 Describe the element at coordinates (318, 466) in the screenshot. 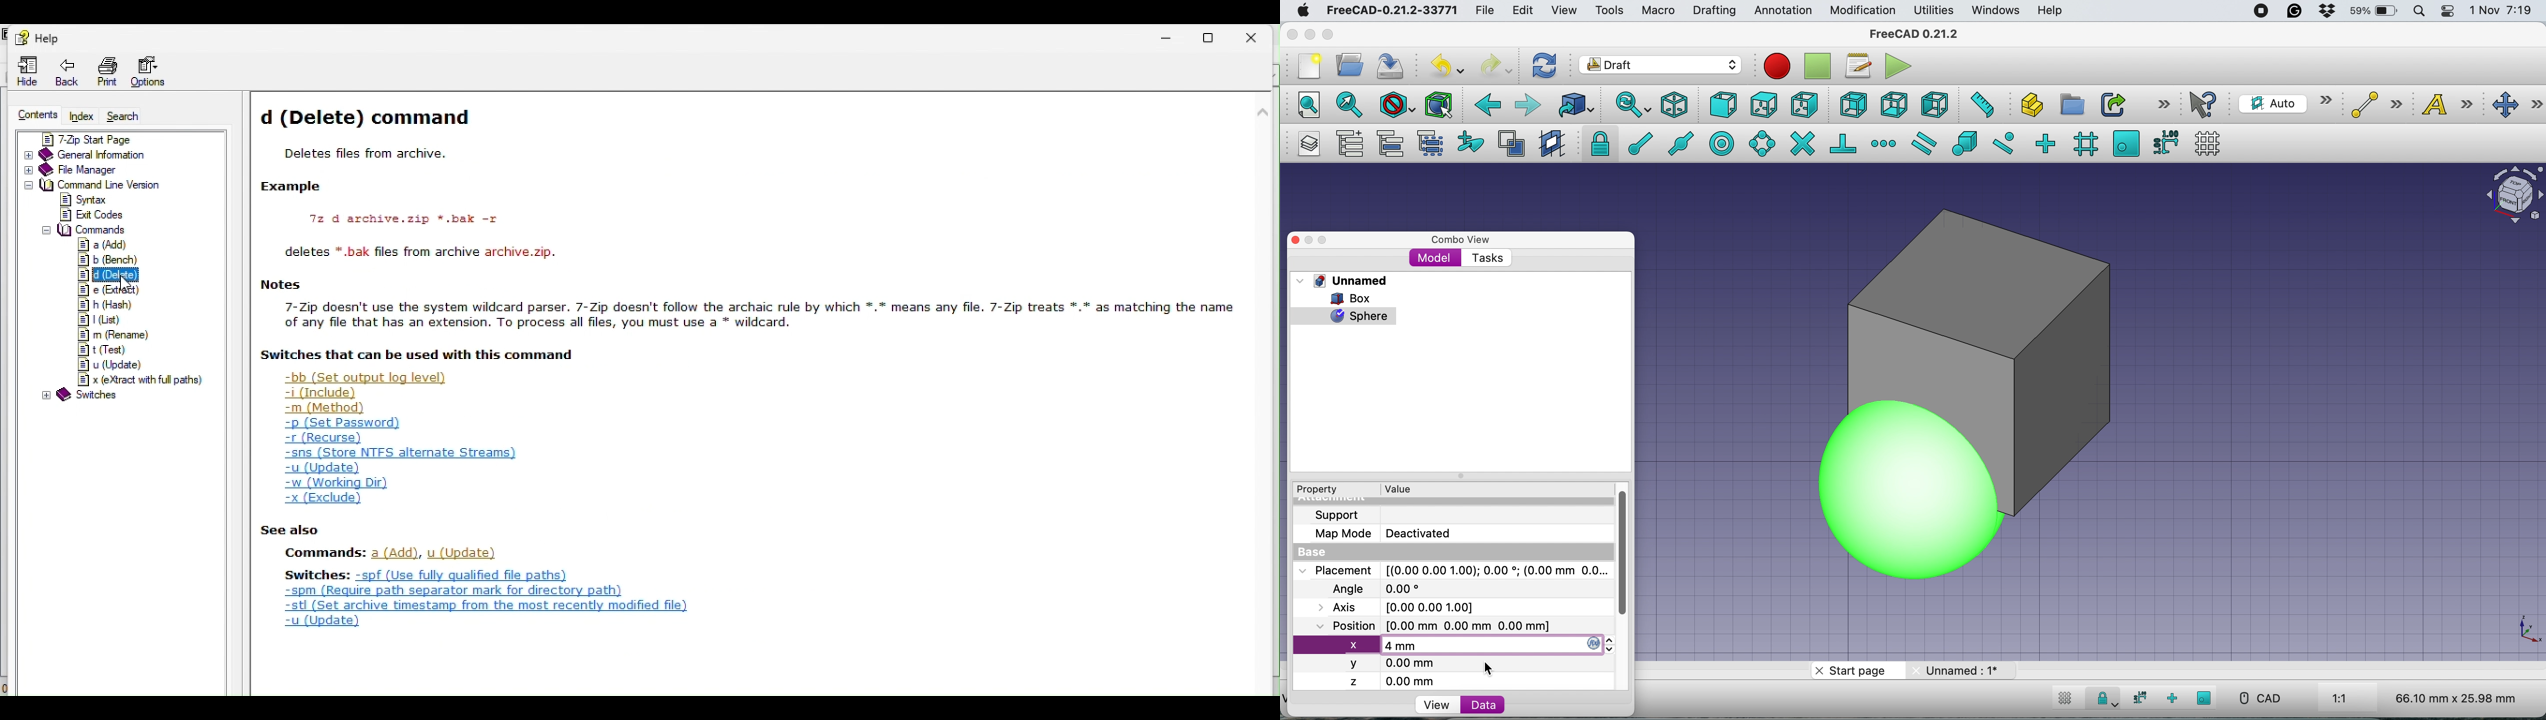

I see `-u (Update)` at that location.